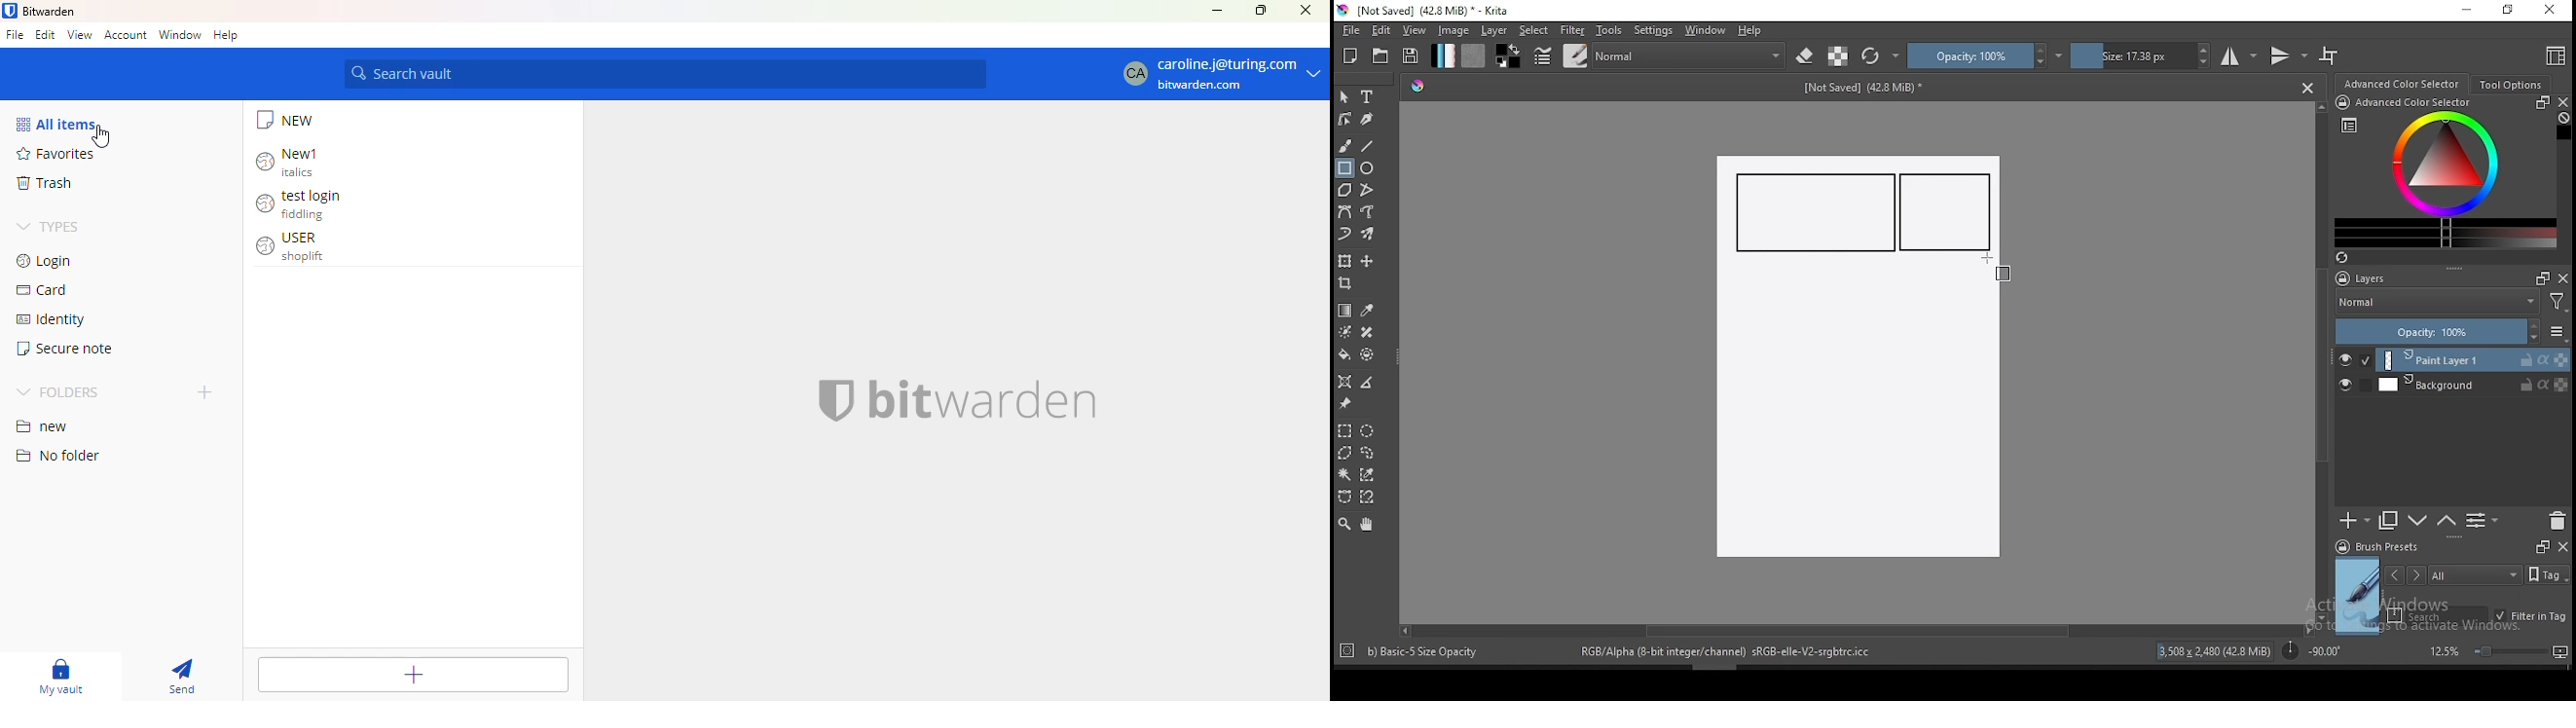 This screenshot has width=2576, height=728. What do you see at coordinates (1541, 55) in the screenshot?
I see `brush settings` at bounding box center [1541, 55].